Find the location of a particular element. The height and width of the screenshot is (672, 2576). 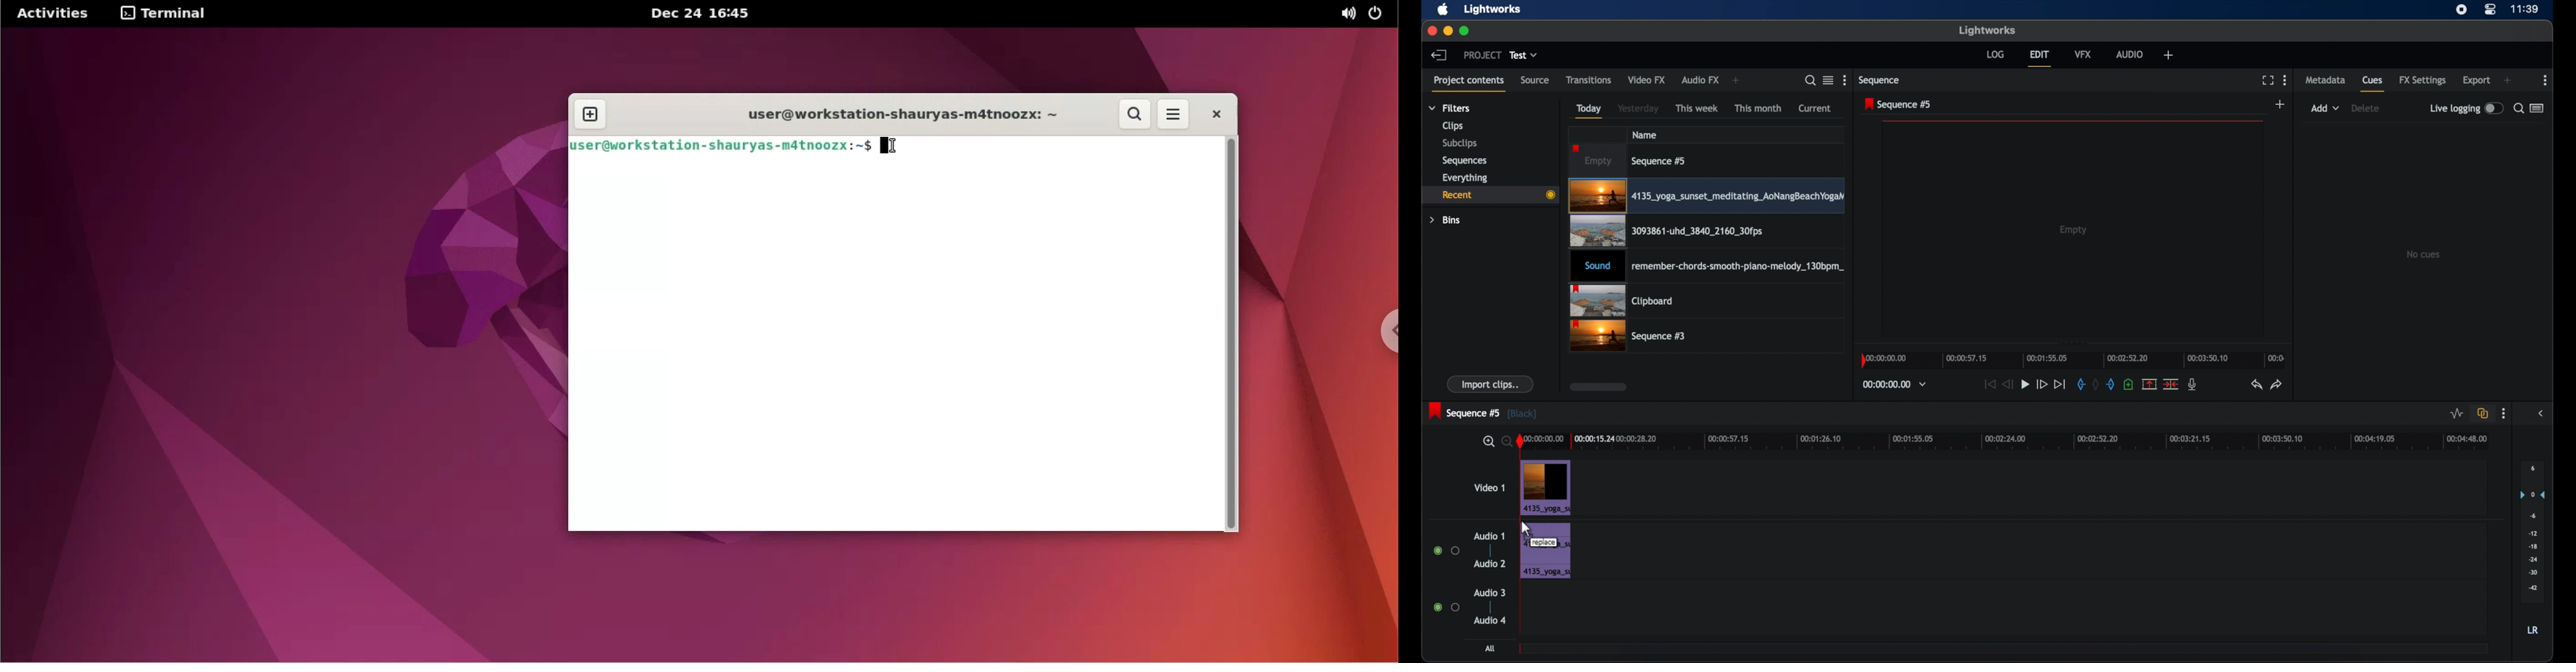

mic is located at coordinates (2194, 384).